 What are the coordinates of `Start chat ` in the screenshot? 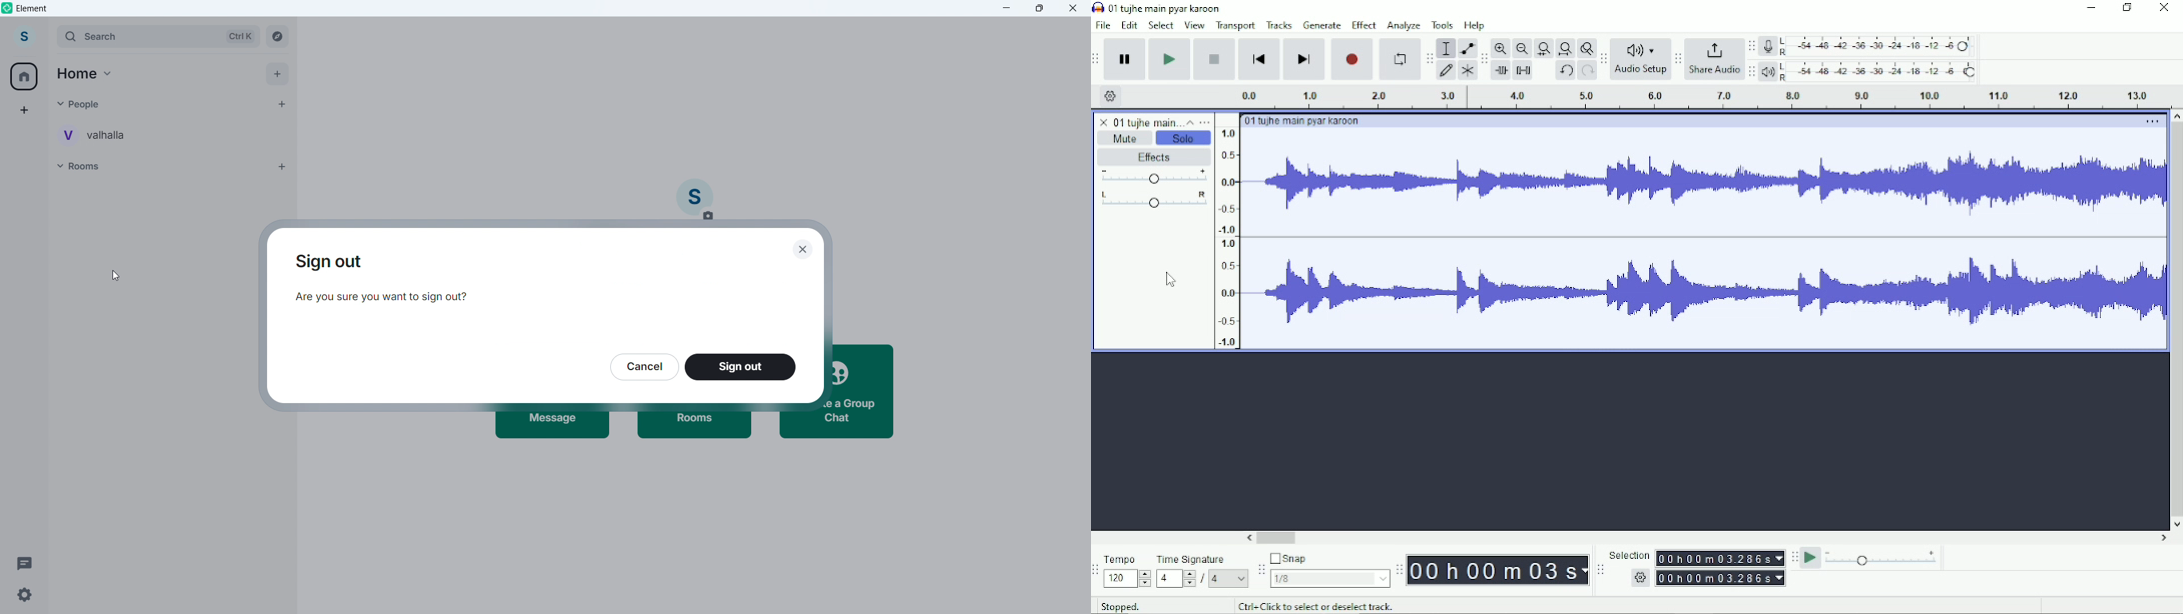 It's located at (280, 103).